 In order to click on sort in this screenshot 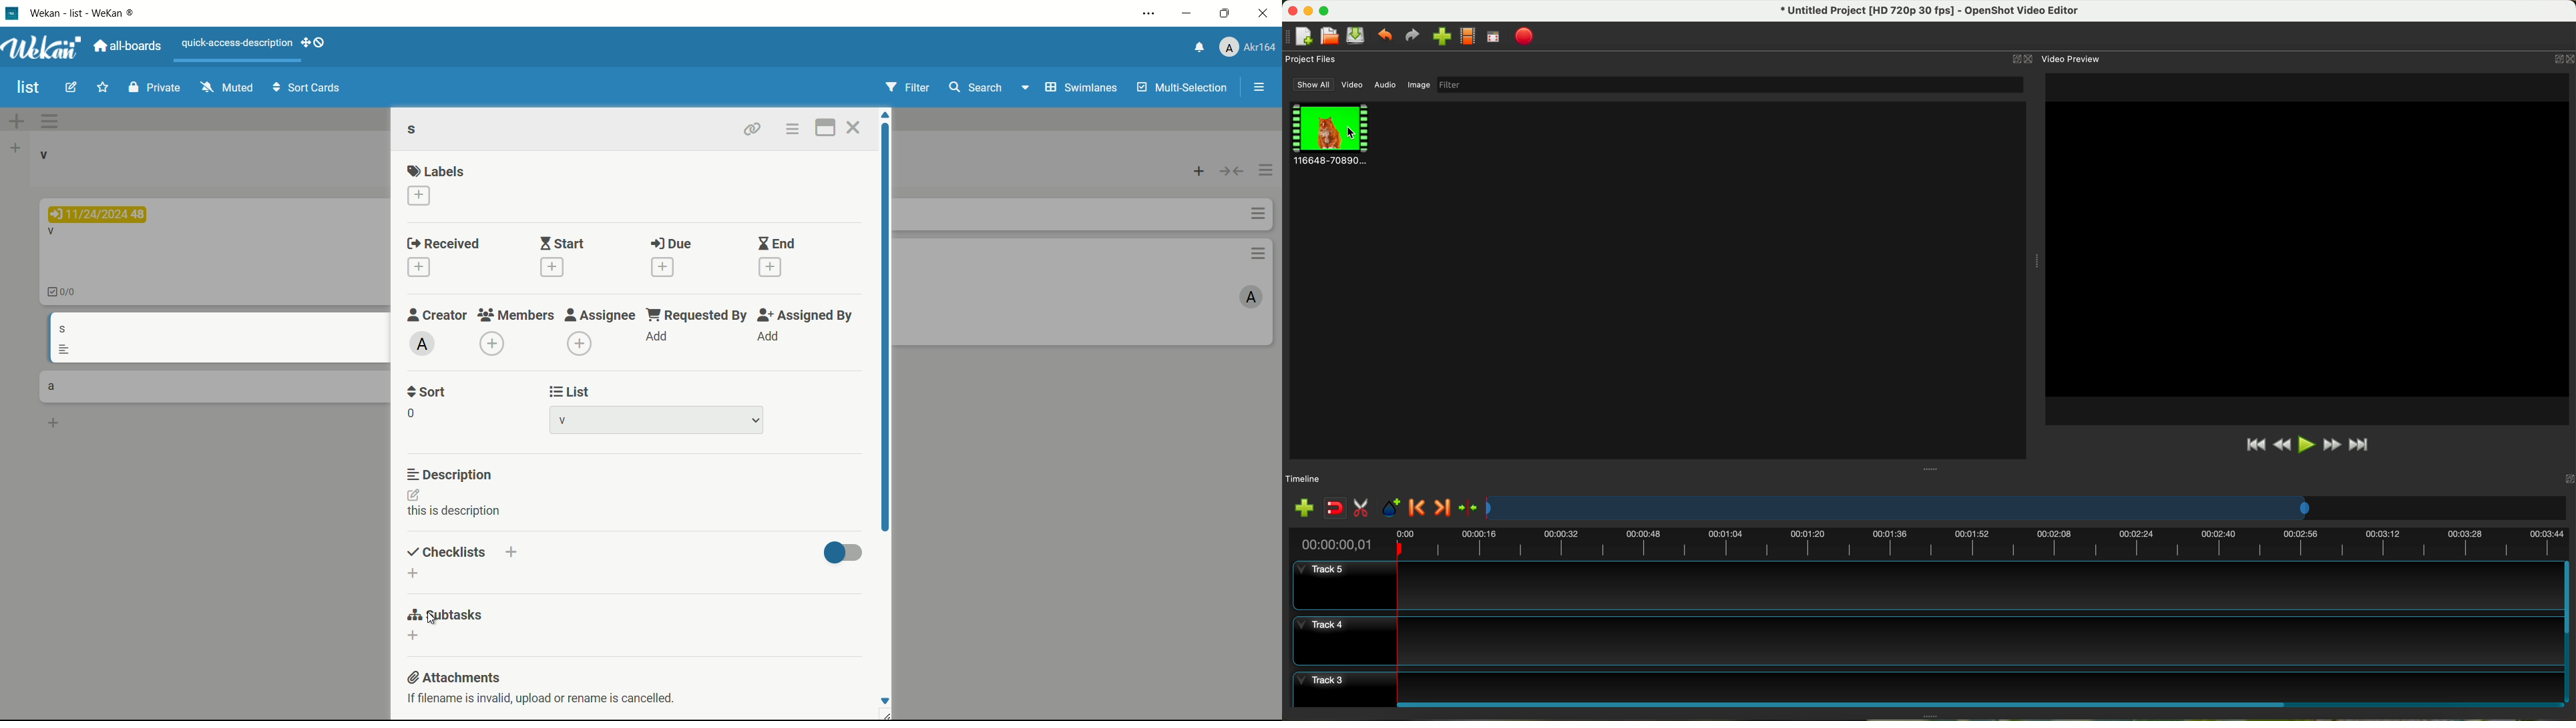, I will do `click(427, 393)`.